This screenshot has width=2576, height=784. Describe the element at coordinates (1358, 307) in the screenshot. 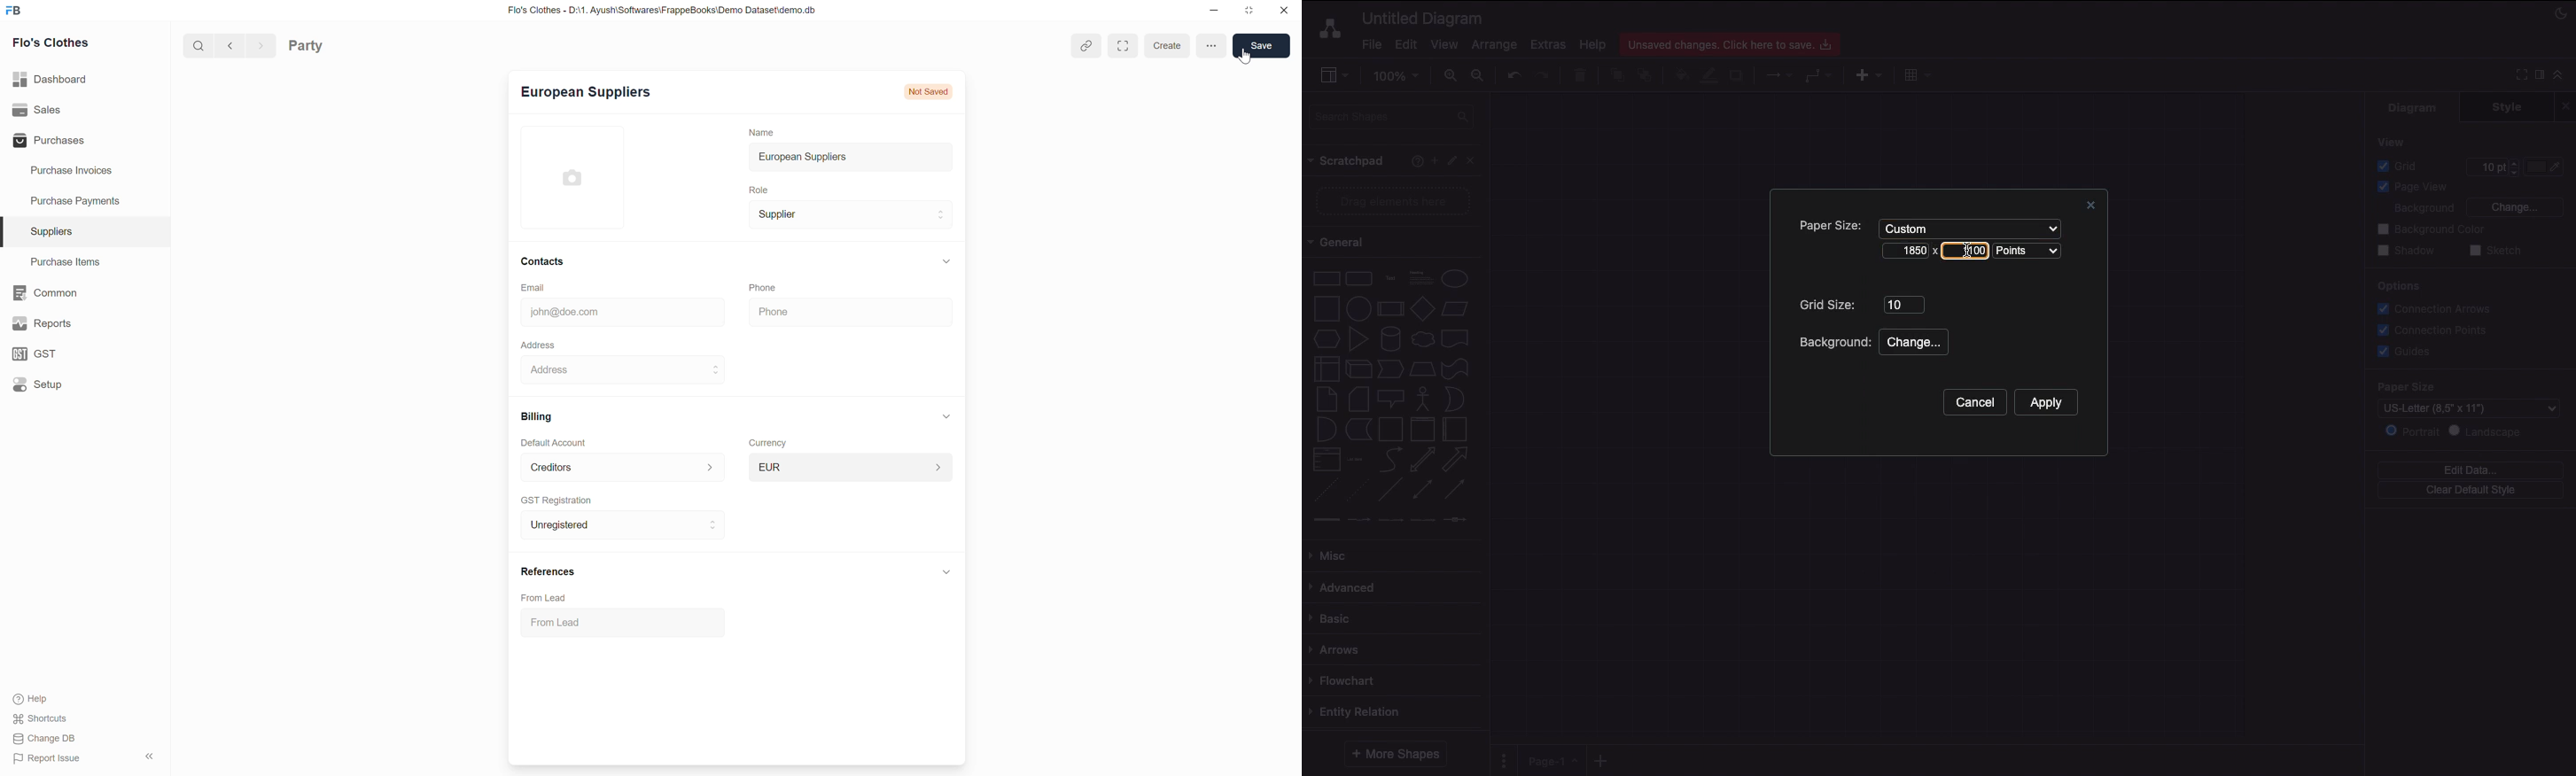

I see `Circle` at that location.